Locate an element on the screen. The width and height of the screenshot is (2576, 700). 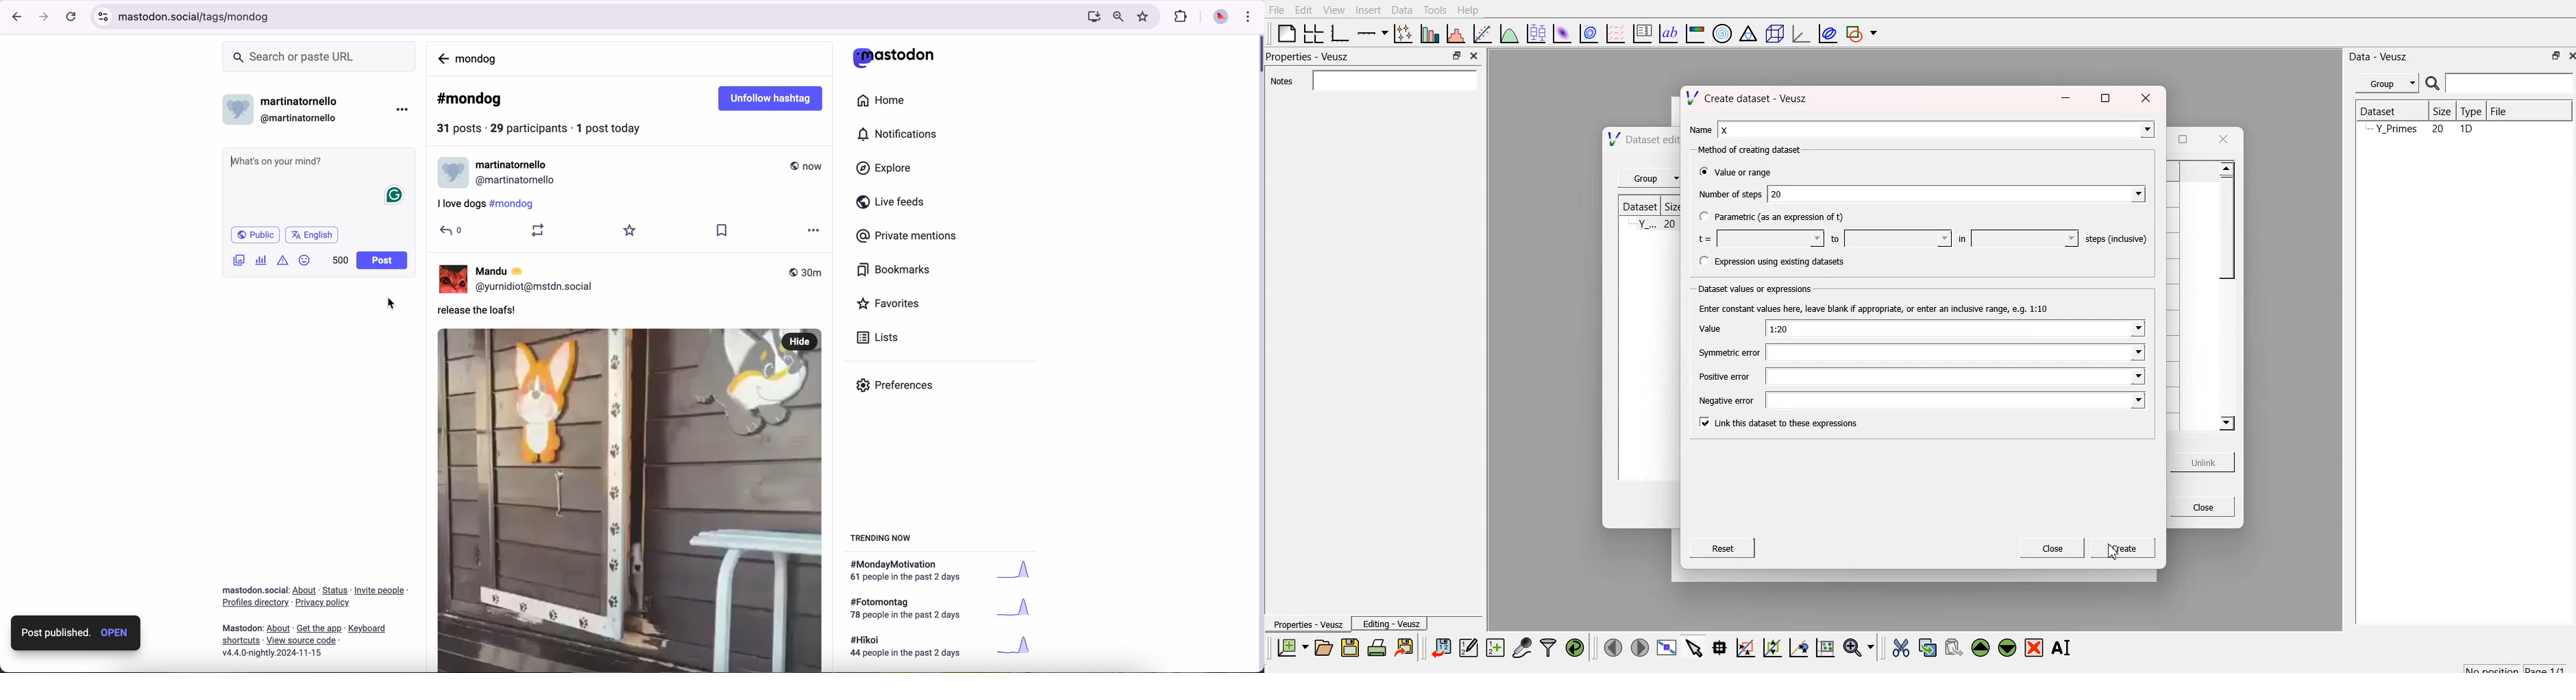
link is located at coordinates (242, 641).